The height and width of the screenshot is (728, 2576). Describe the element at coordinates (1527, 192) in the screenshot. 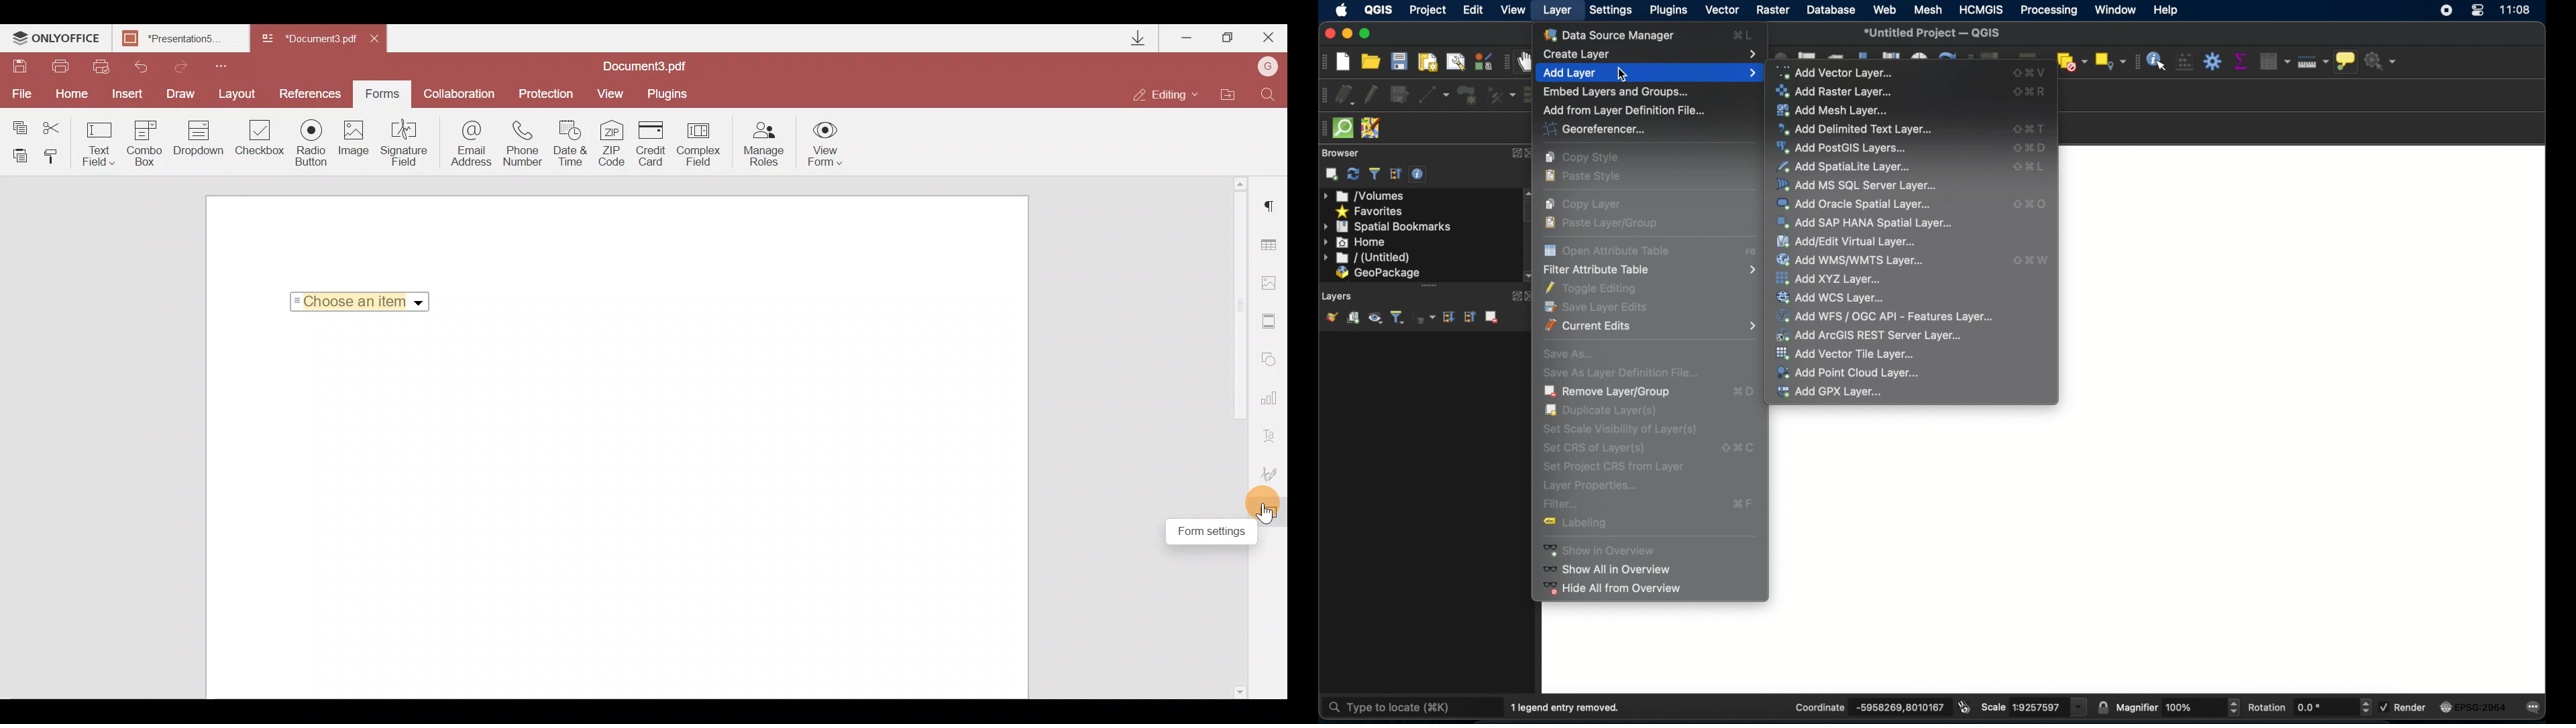

I see `scroll up arrow` at that location.